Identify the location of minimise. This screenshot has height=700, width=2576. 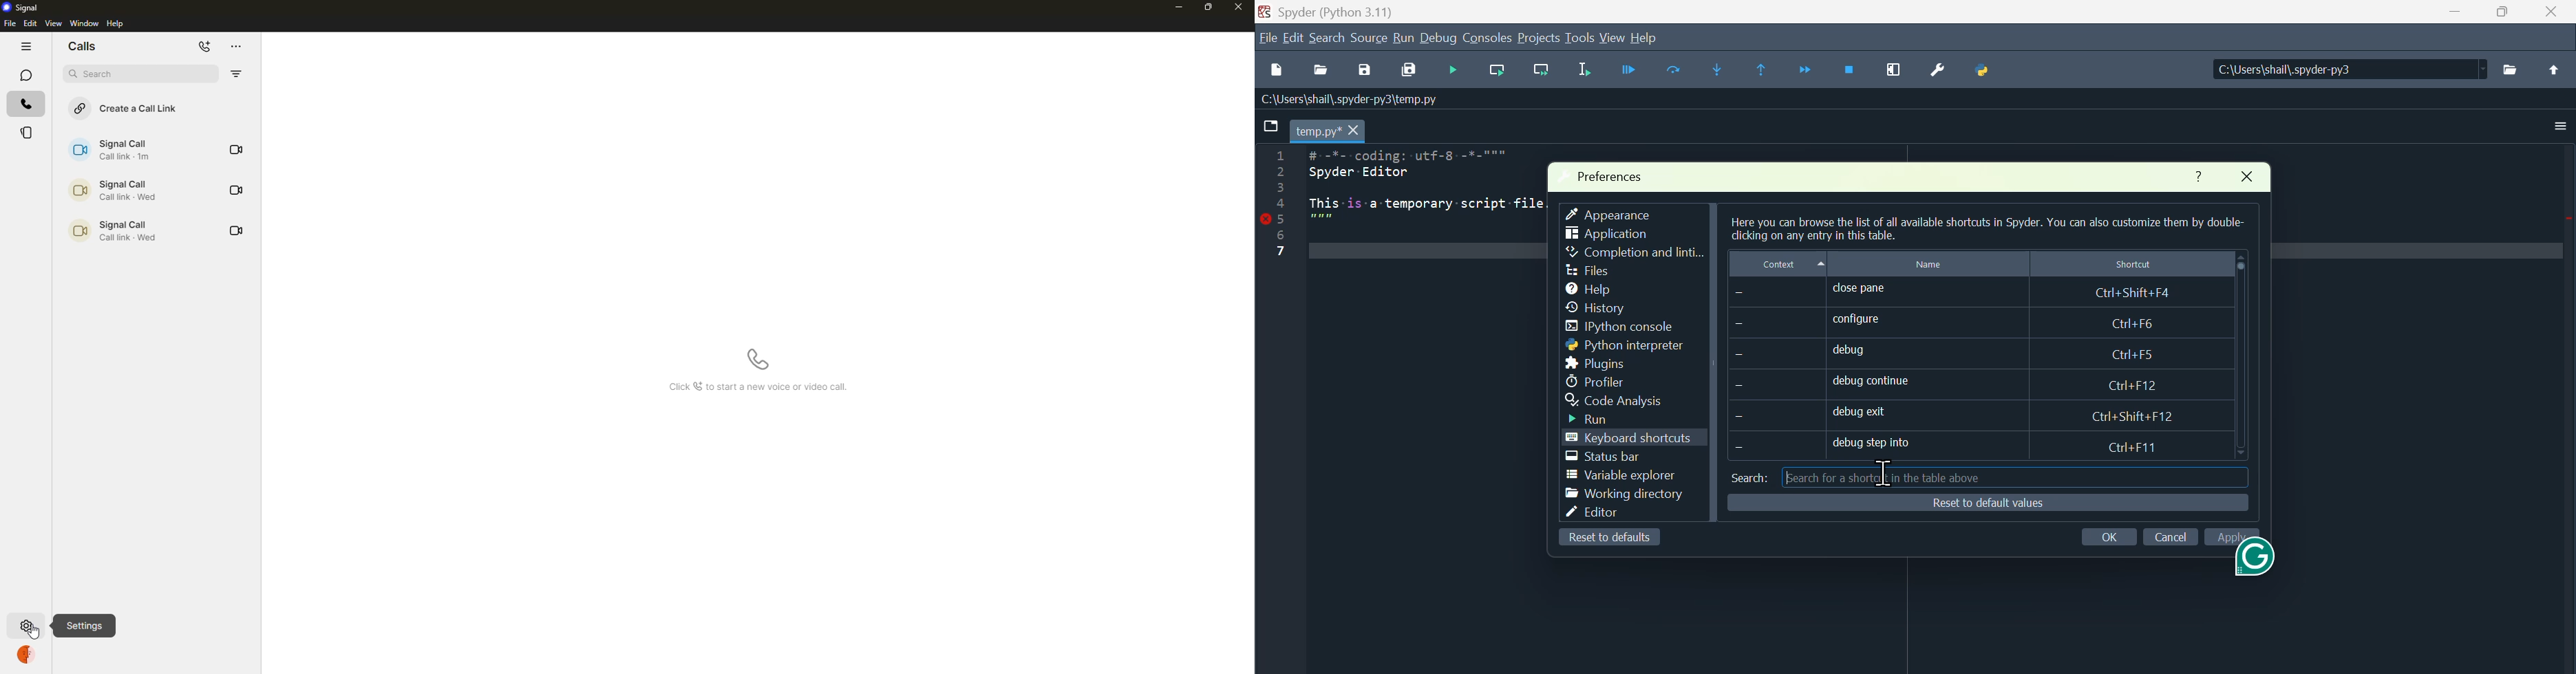
(2450, 17).